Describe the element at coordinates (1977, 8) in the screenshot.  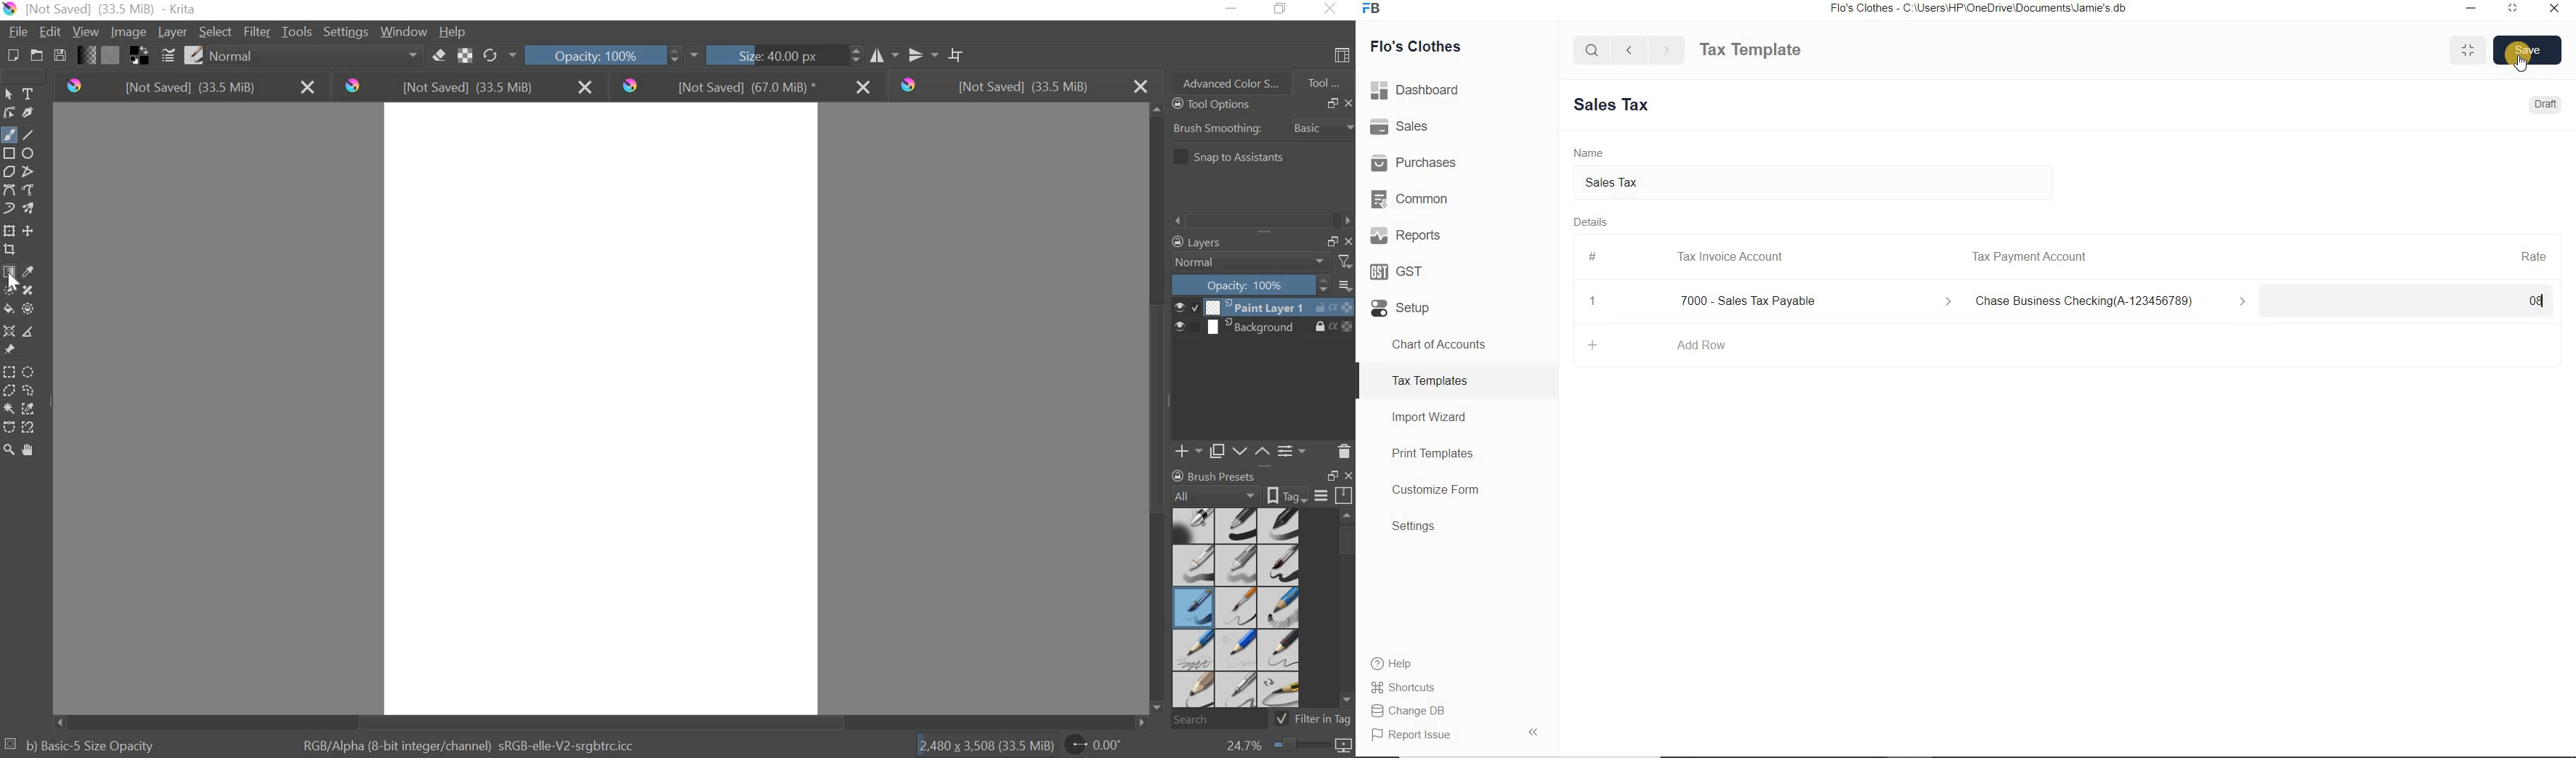
I see `Flo's Clothes - C:\Users\HP\OneDrive\Documents\Jamie's db` at that location.